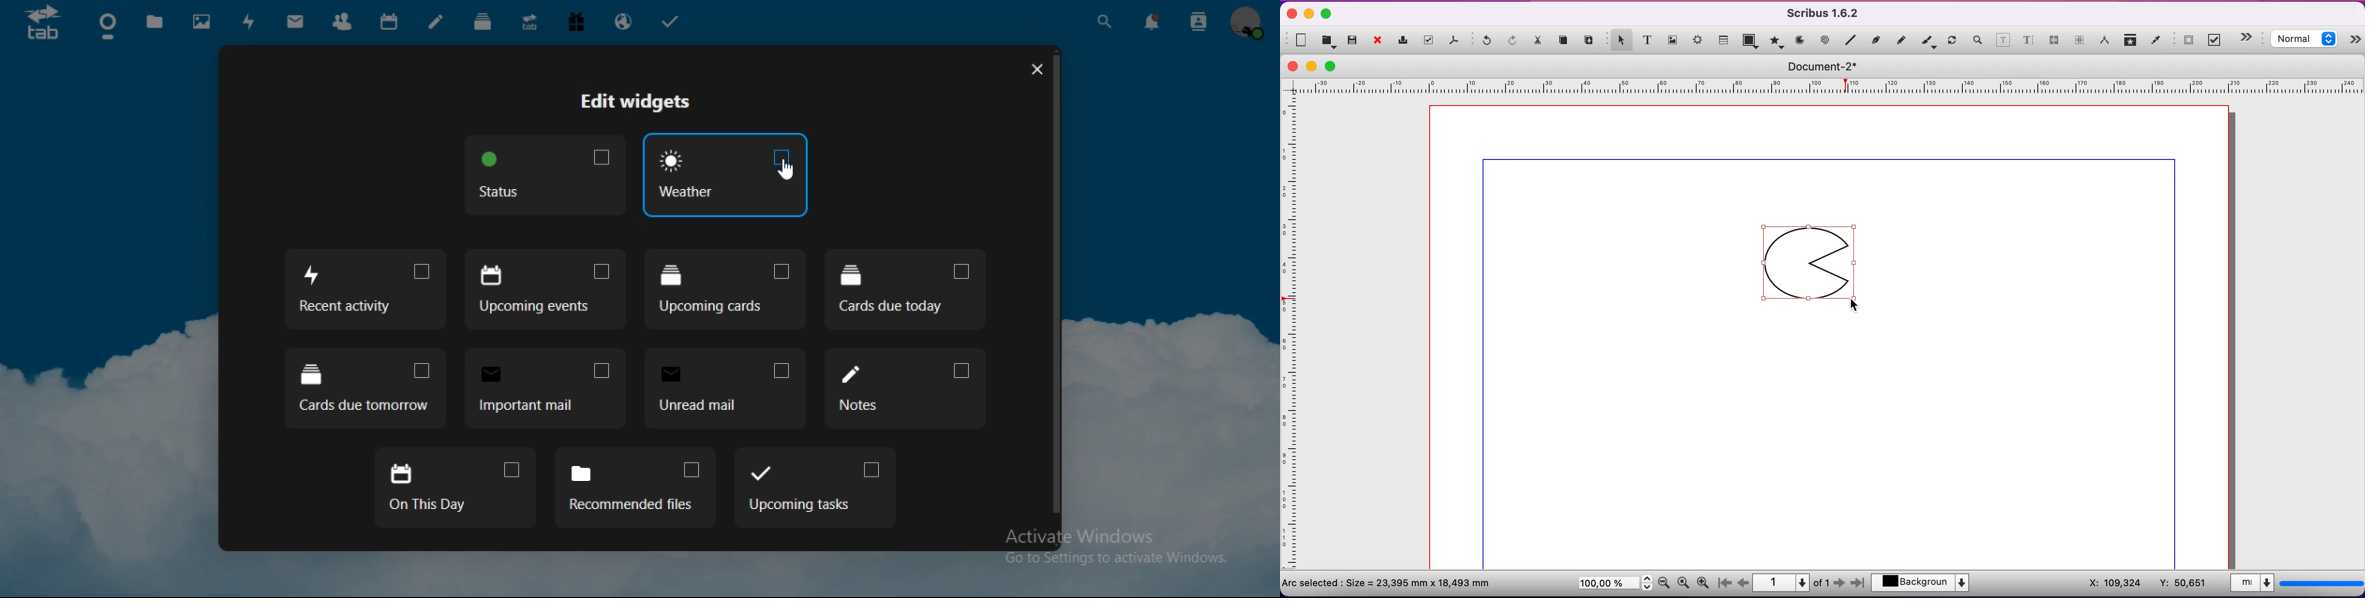  I want to click on arc, so click(1800, 40).